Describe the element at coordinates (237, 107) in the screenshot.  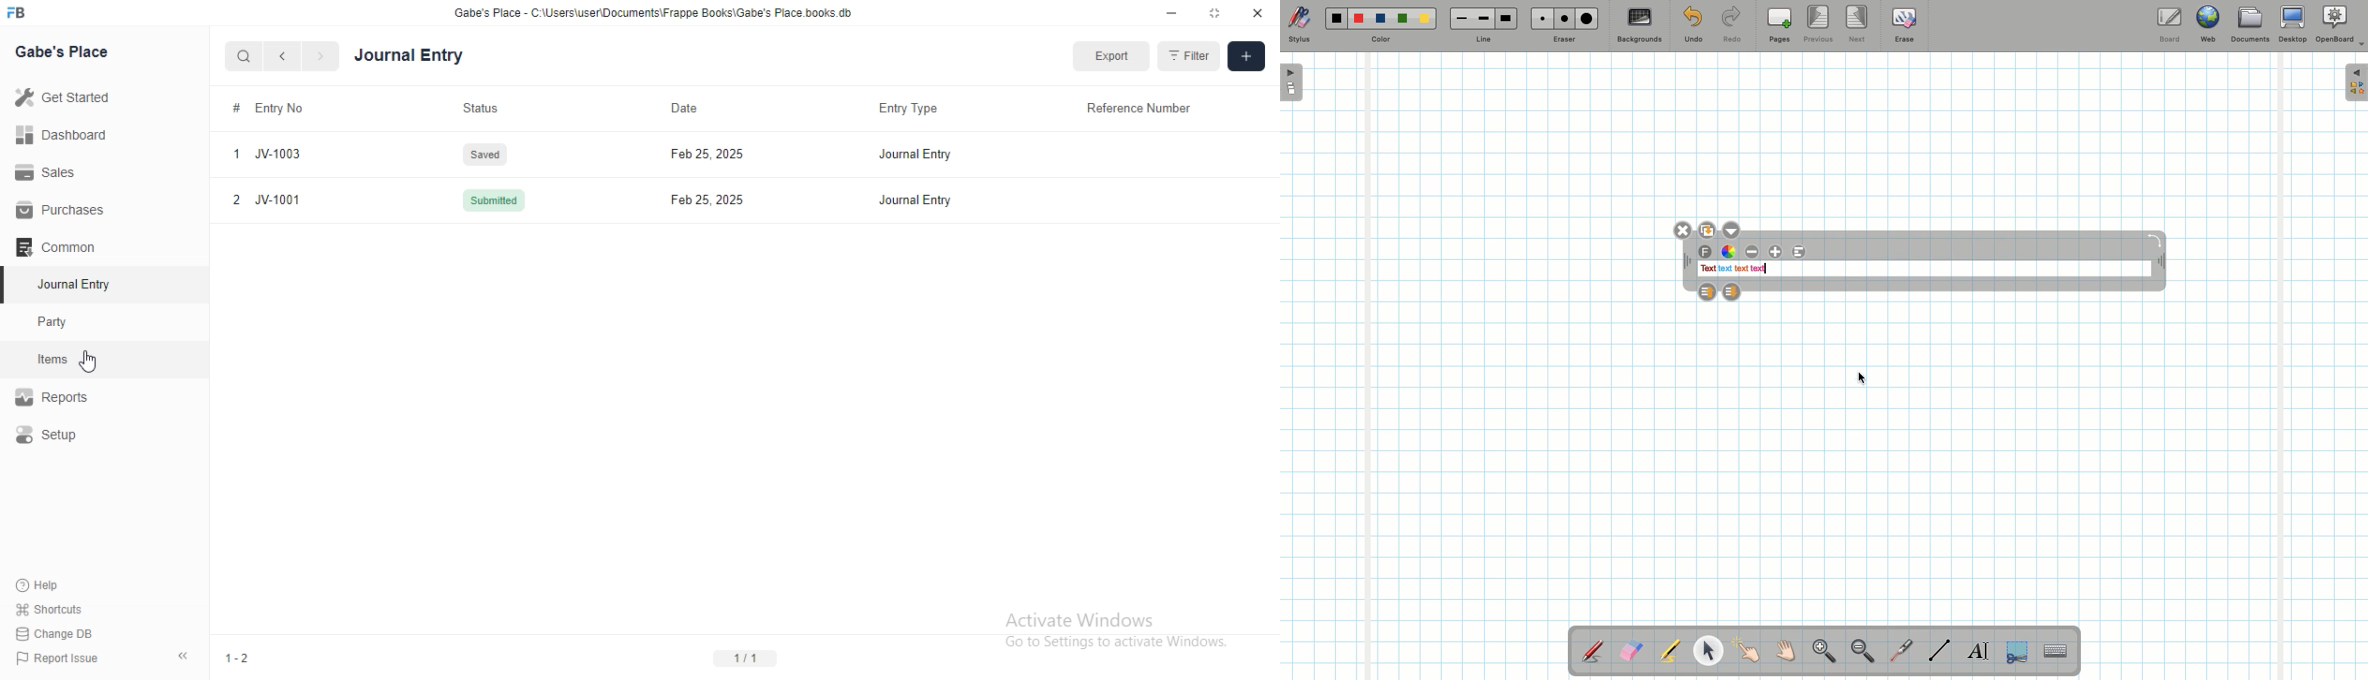
I see `#` at that location.